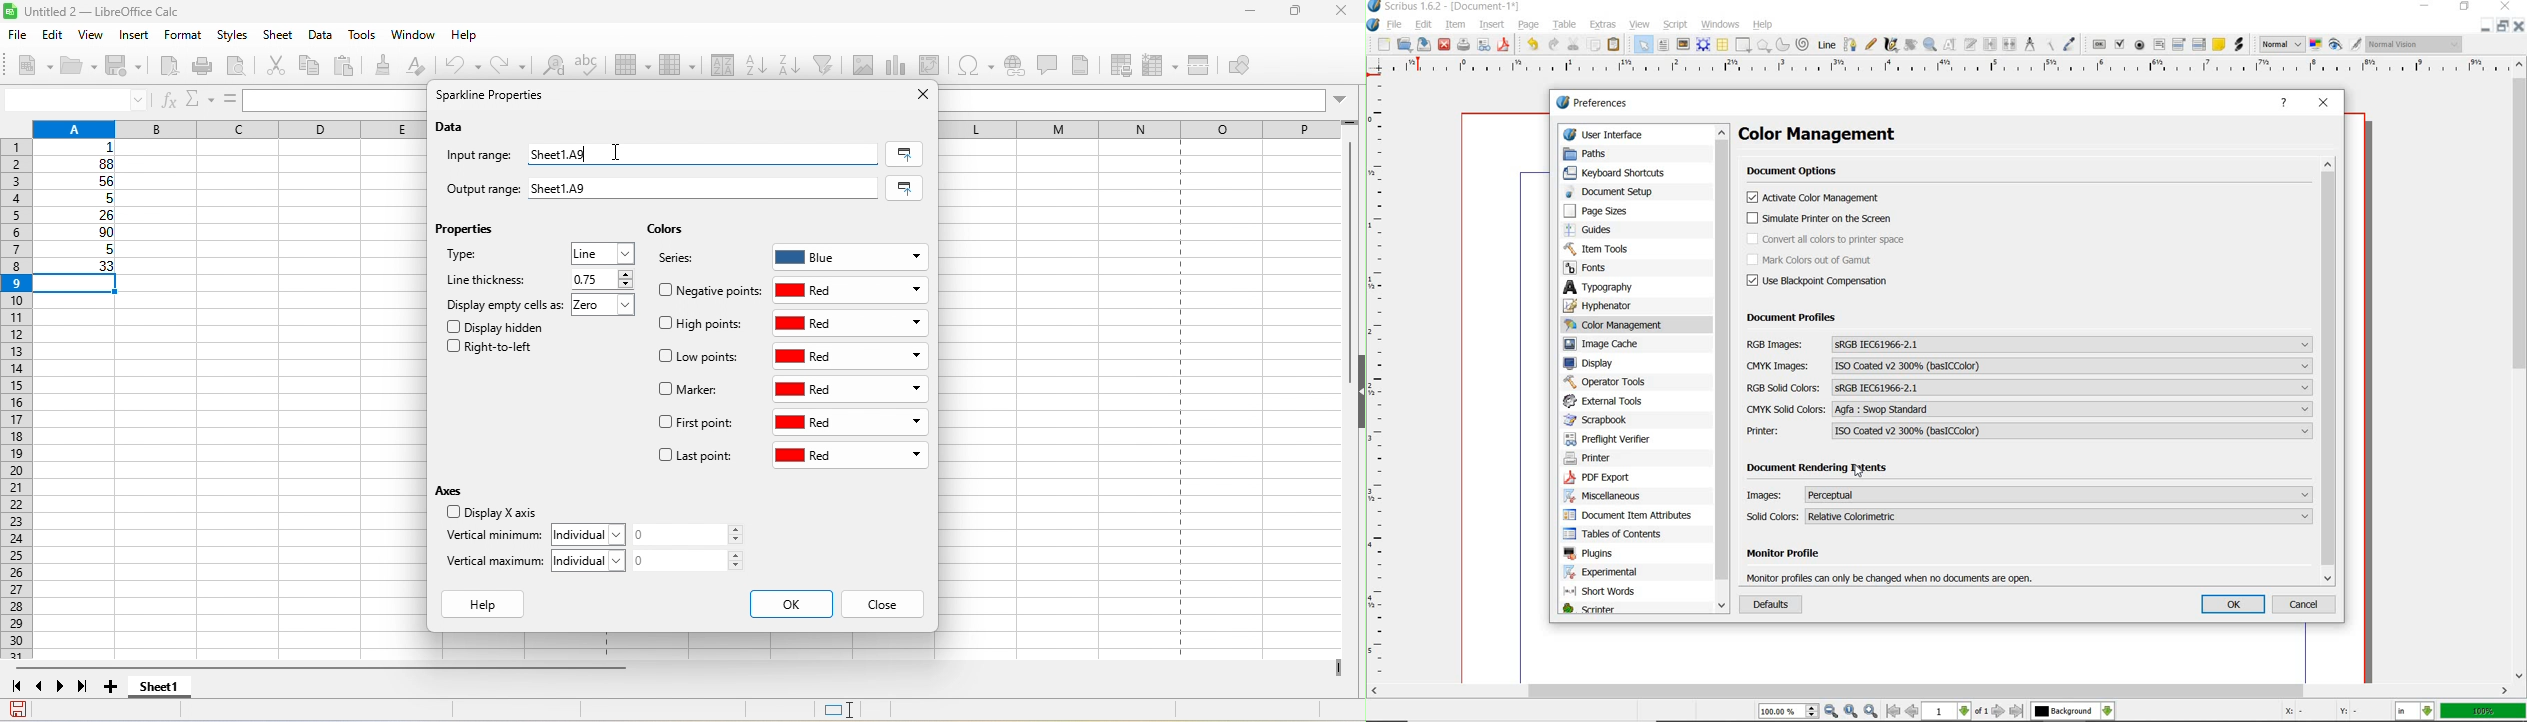  Describe the element at coordinates (2073, 432) in the screenshot. I see `ISO Coated V2 300% (basICColor)` at that location.